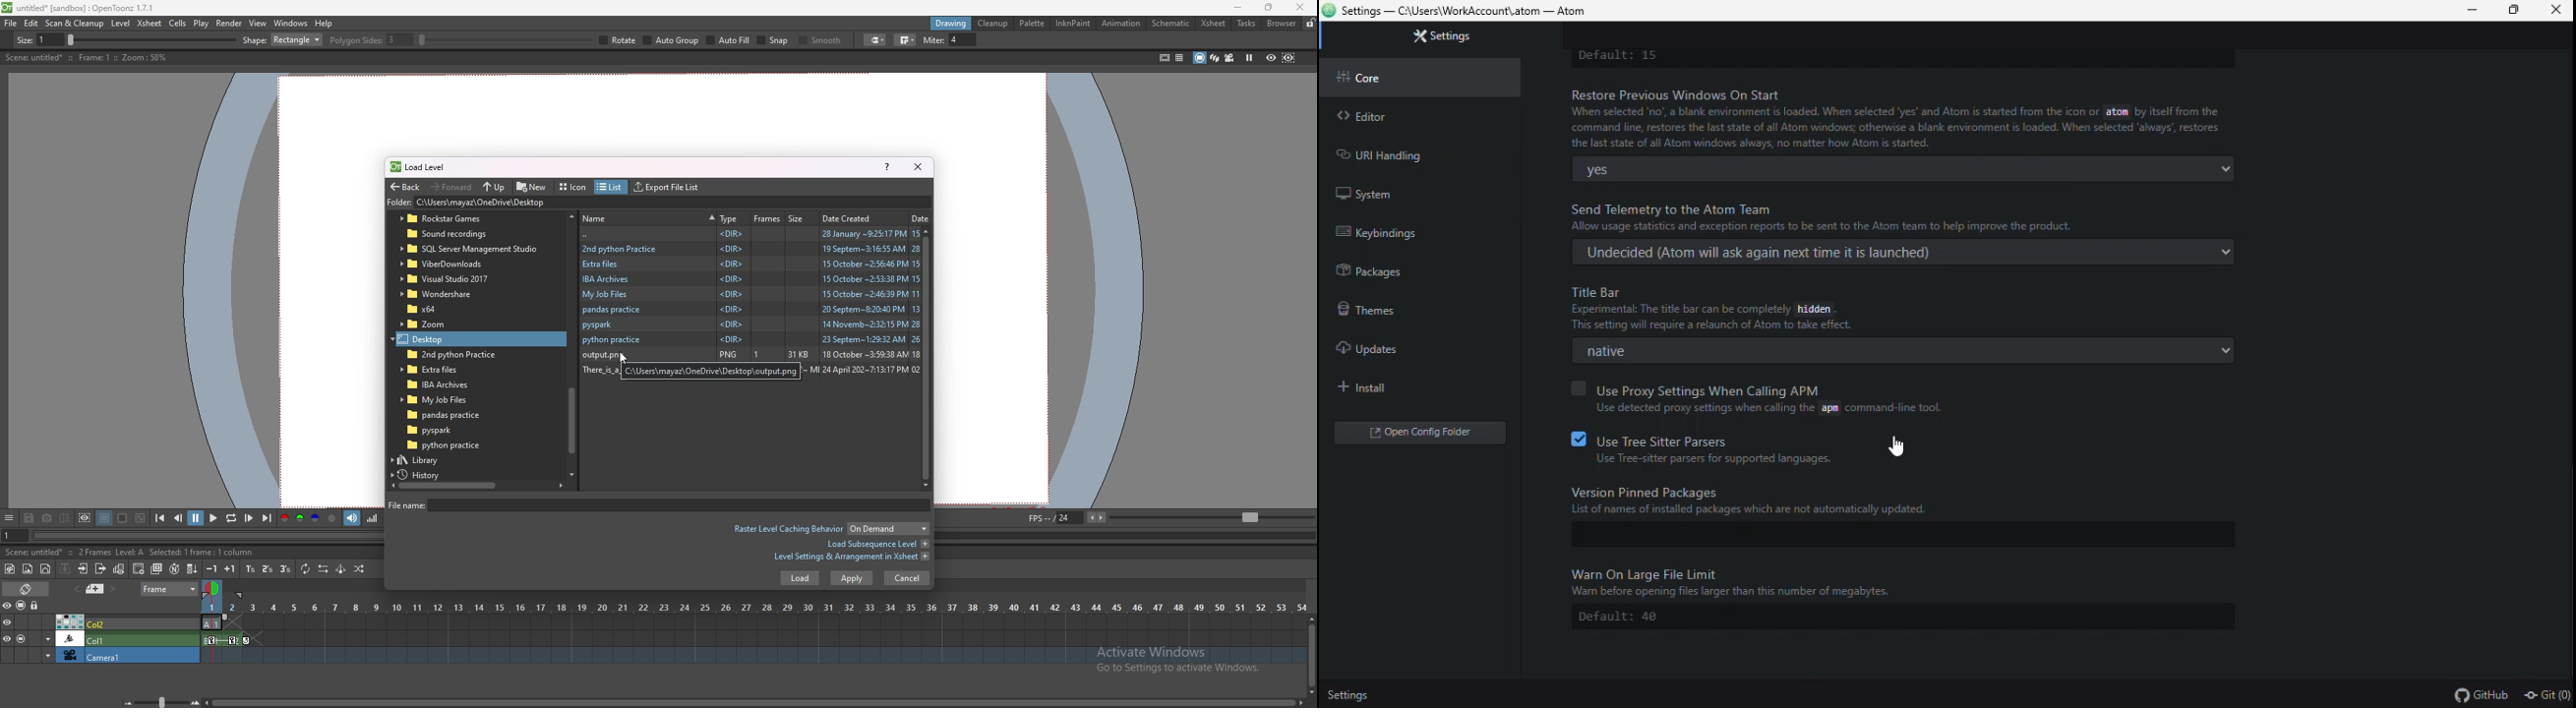  I want to click on increase step, so click(230, 569).